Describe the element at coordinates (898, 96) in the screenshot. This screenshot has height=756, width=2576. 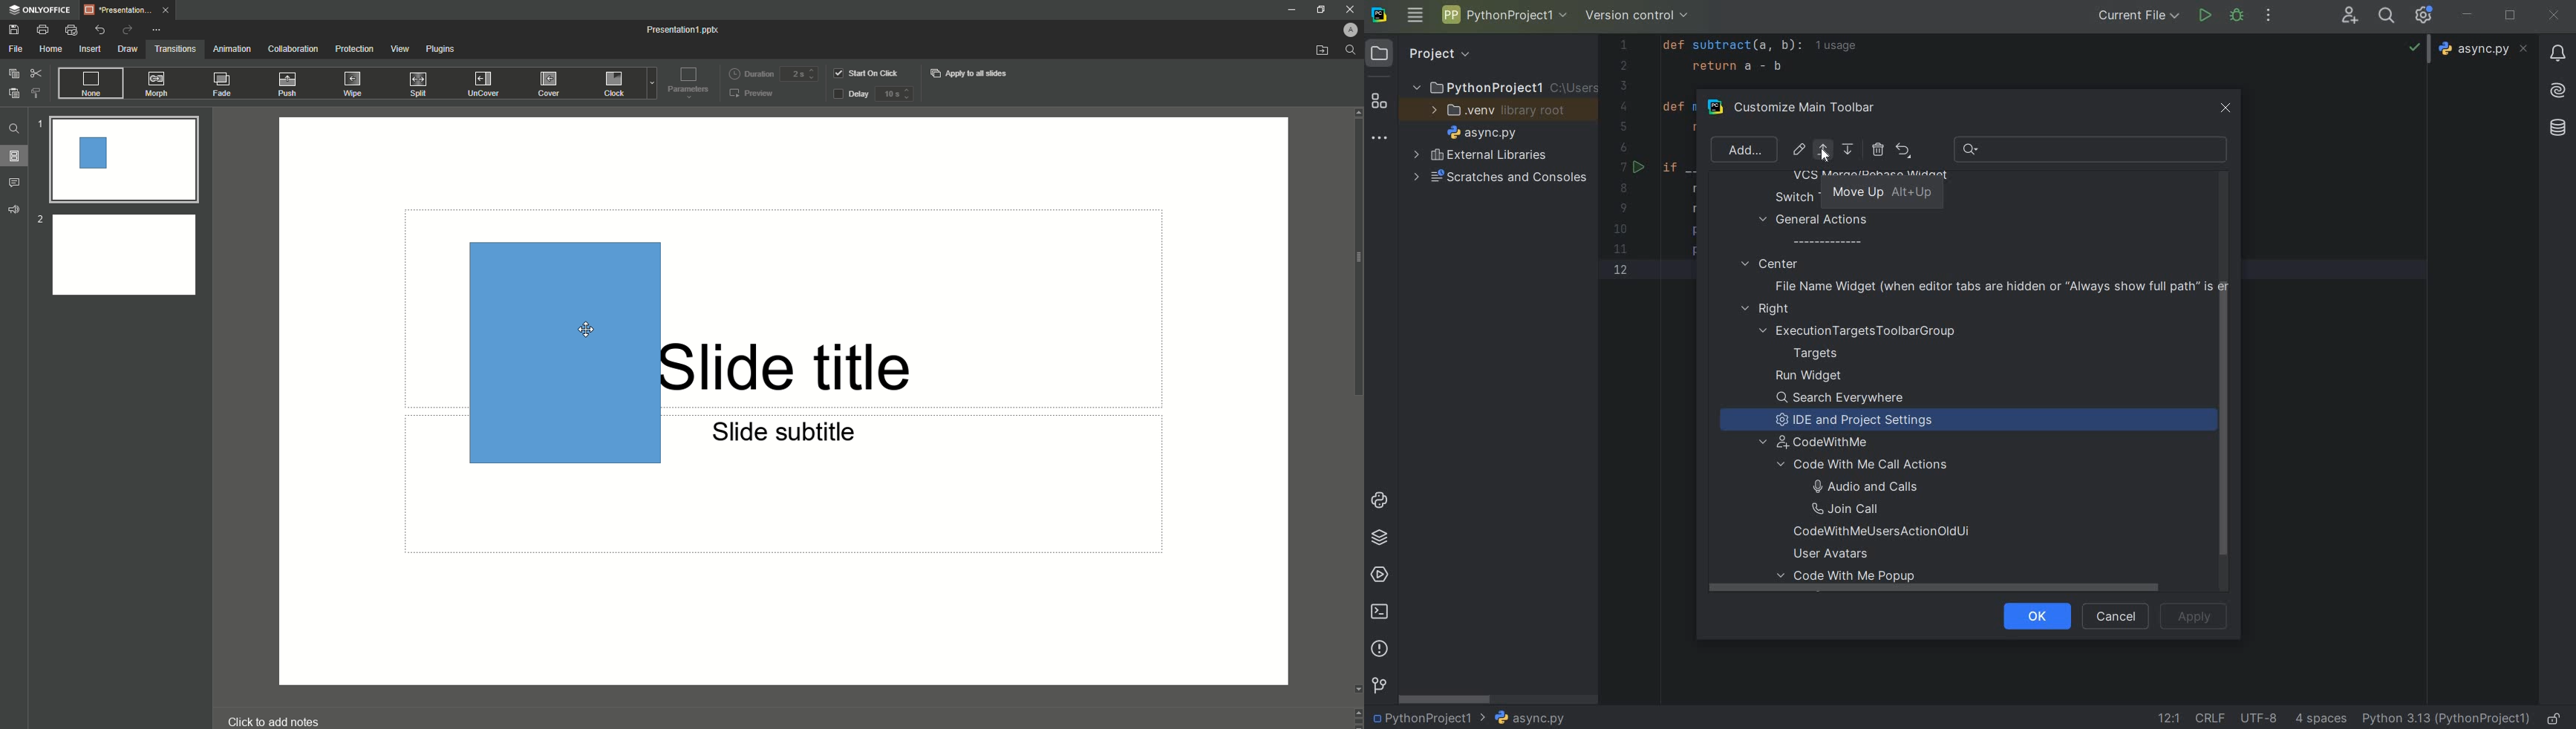
I see `delay input` at that location.